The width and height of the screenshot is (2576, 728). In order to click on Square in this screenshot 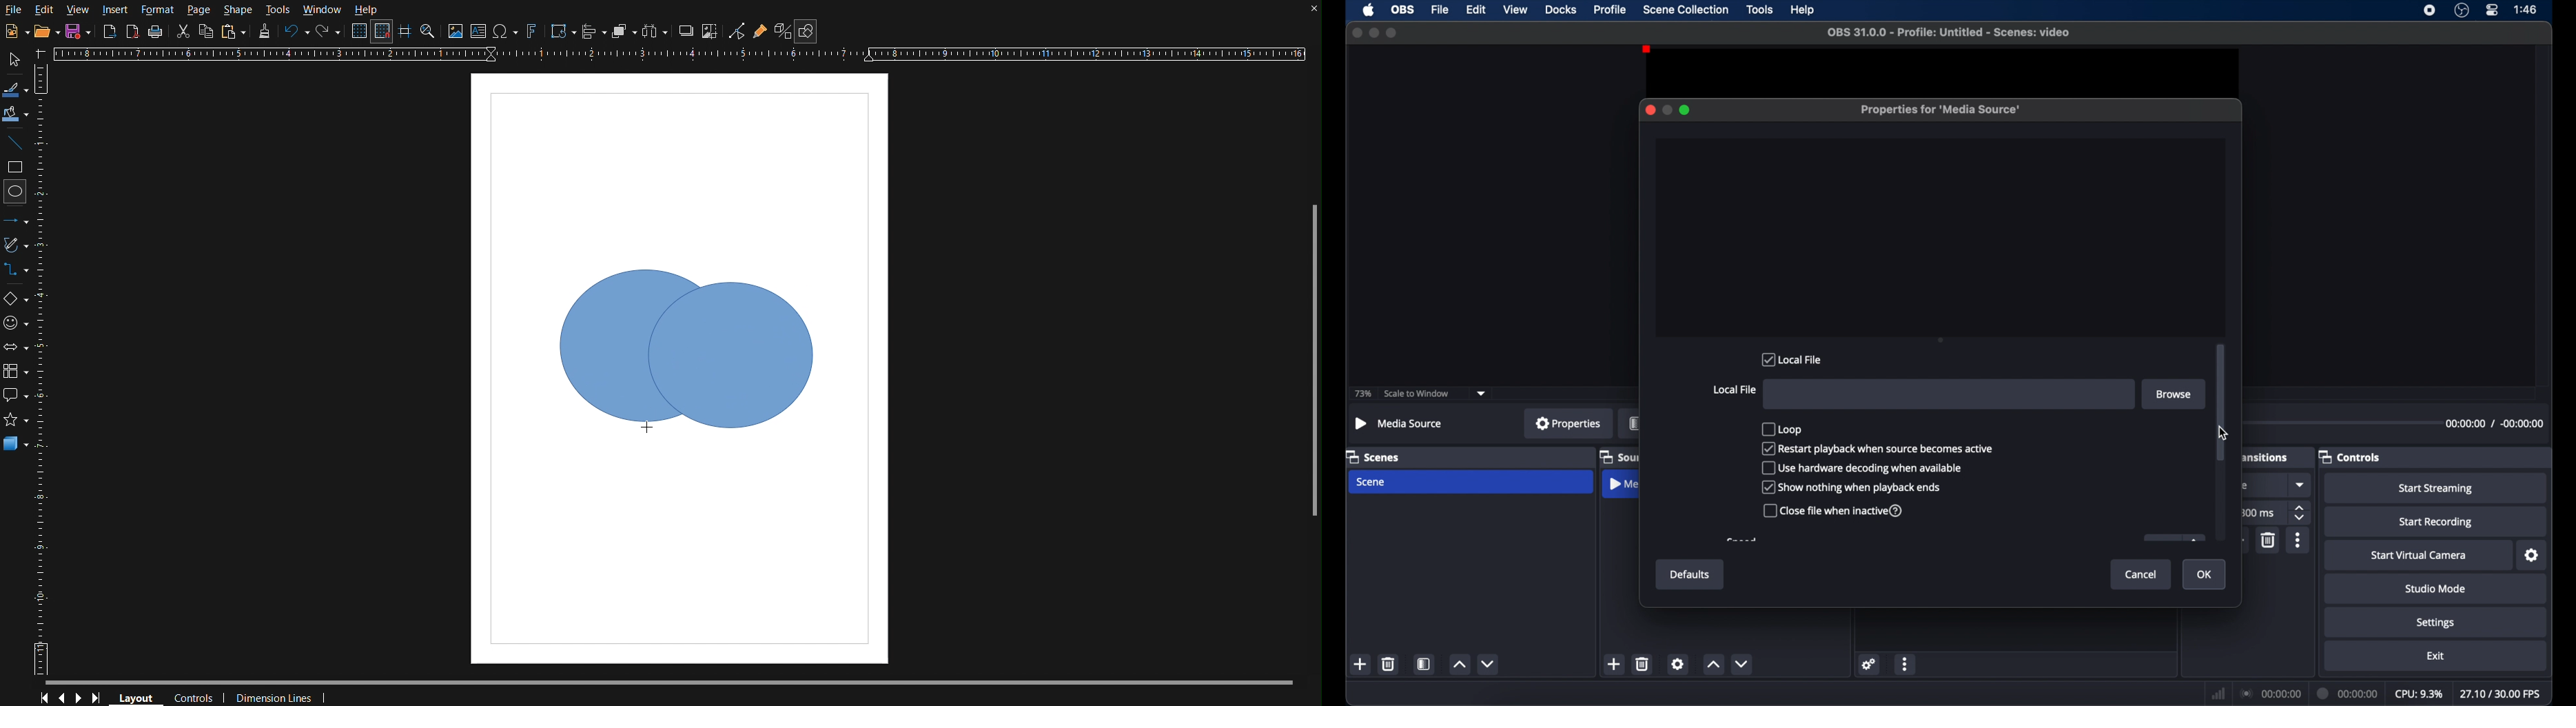, I will do `click(17, 168)`.